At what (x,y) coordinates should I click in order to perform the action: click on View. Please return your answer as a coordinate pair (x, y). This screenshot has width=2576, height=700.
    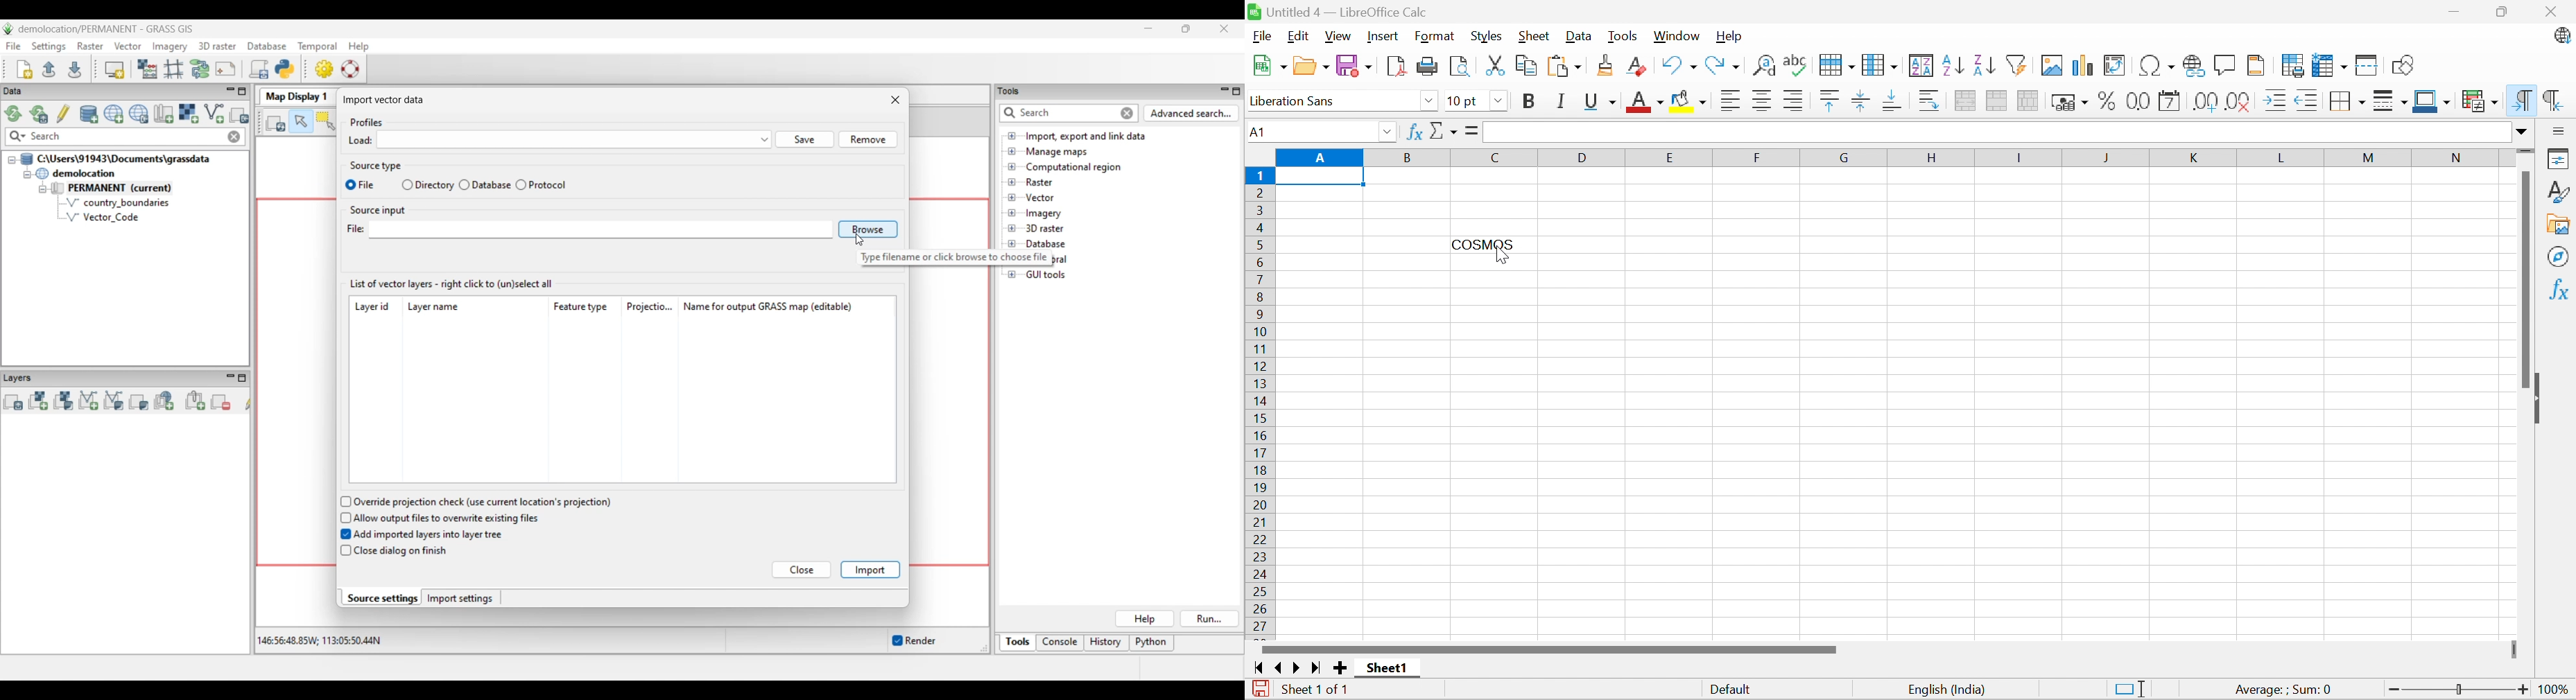
    Looking at the image, I should click on (1339, 36).